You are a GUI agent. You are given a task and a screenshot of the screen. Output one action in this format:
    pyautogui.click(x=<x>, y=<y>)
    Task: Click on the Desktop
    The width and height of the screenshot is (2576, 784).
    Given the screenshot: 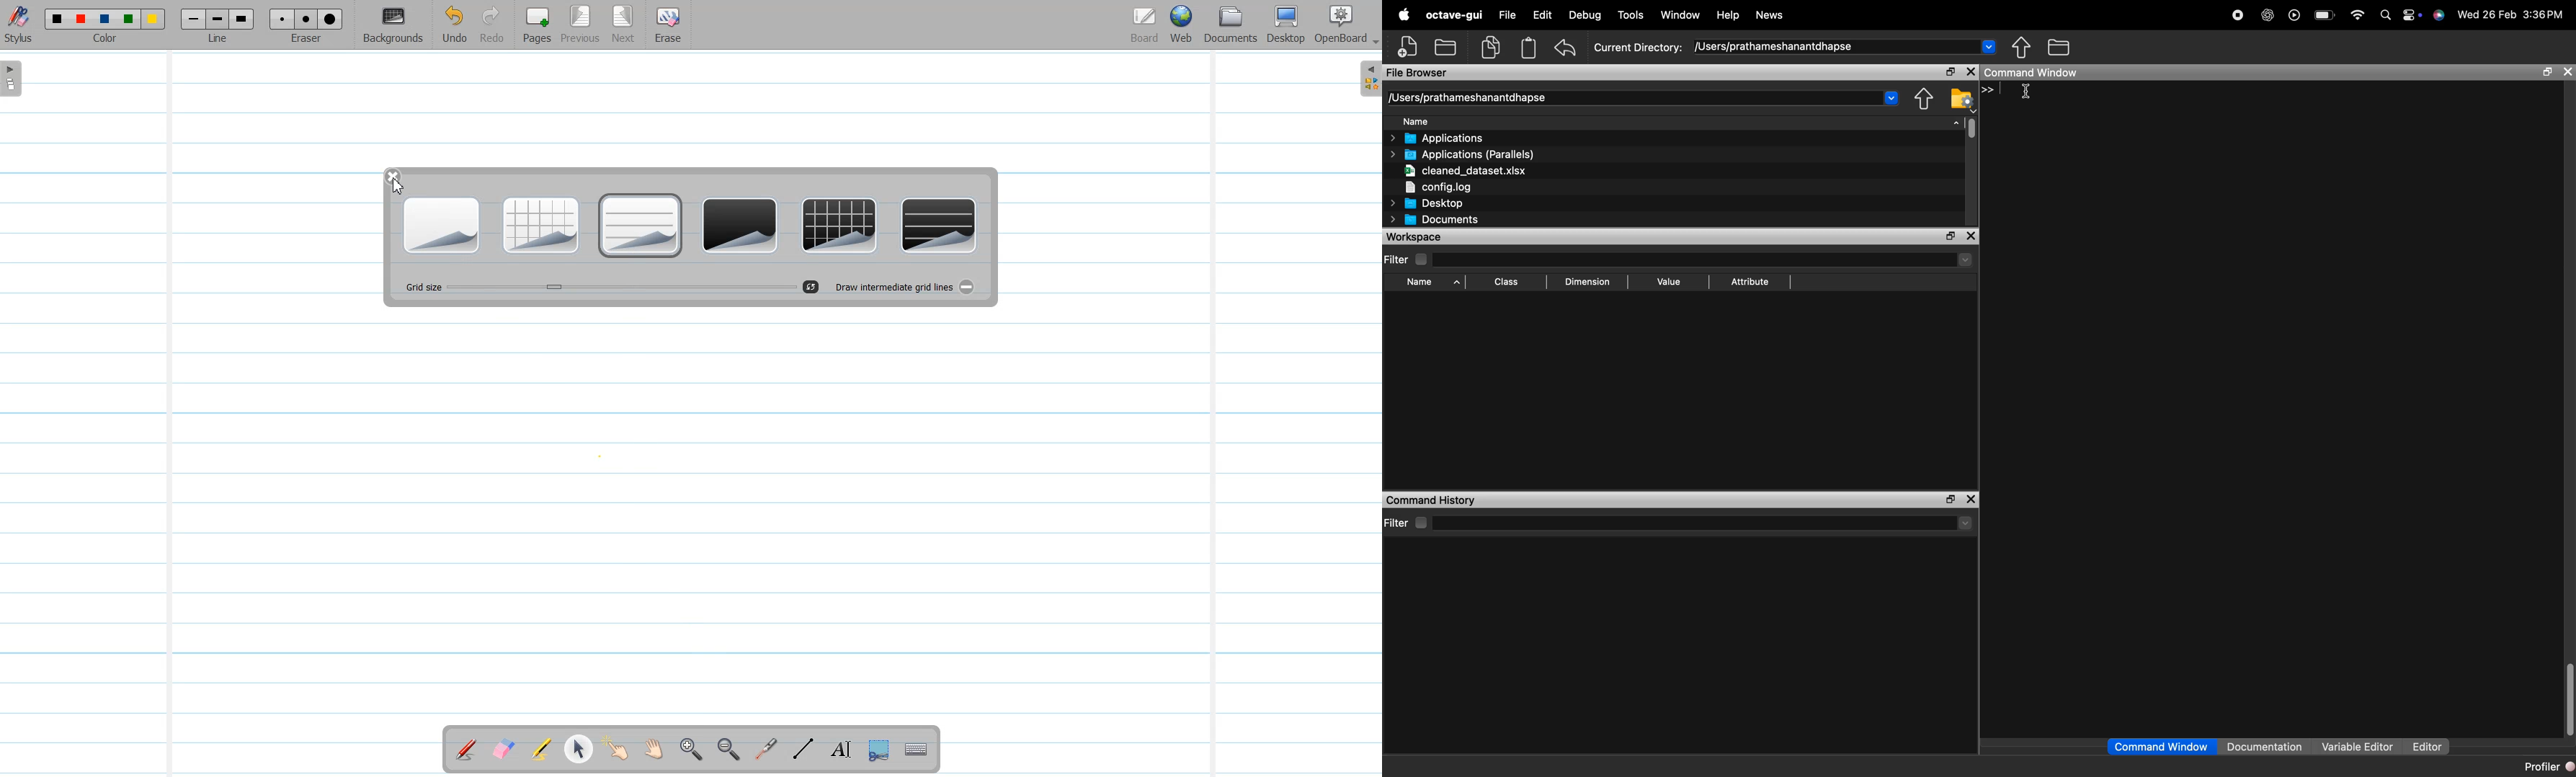 What is the action you would take?
    pyautogui.click(x=1439, y=202)
    